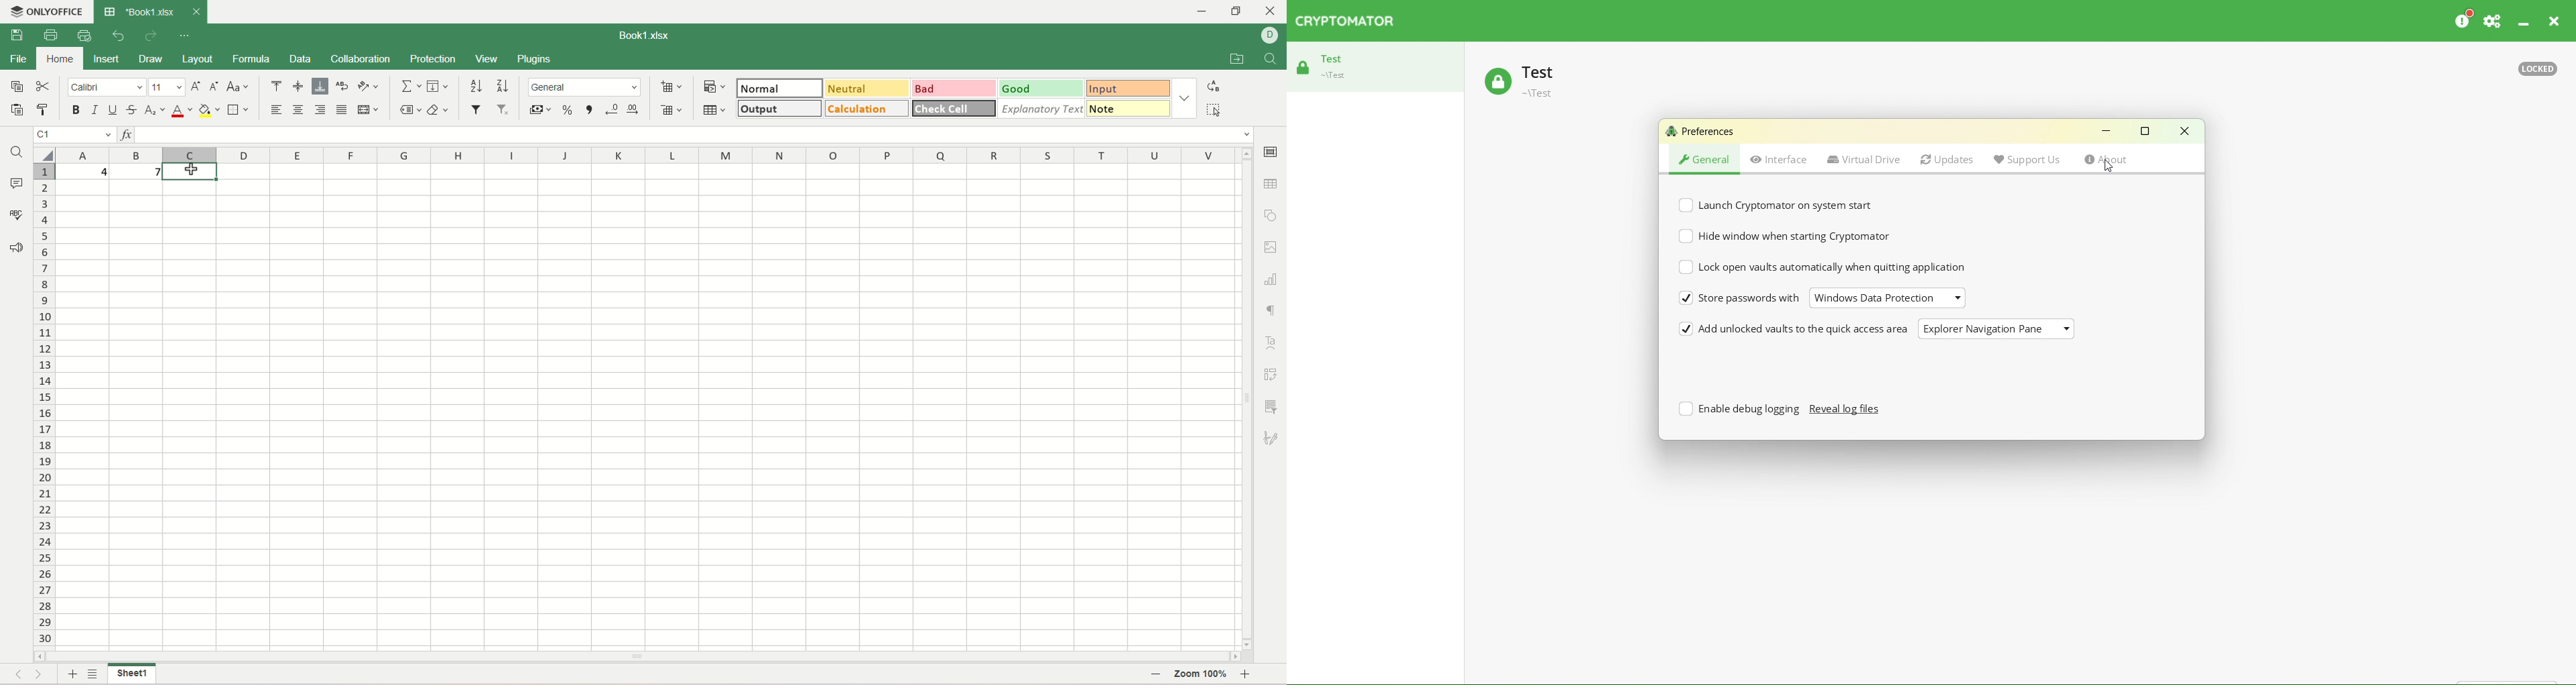  I want to click on slicer settings, so click(1273, 406).